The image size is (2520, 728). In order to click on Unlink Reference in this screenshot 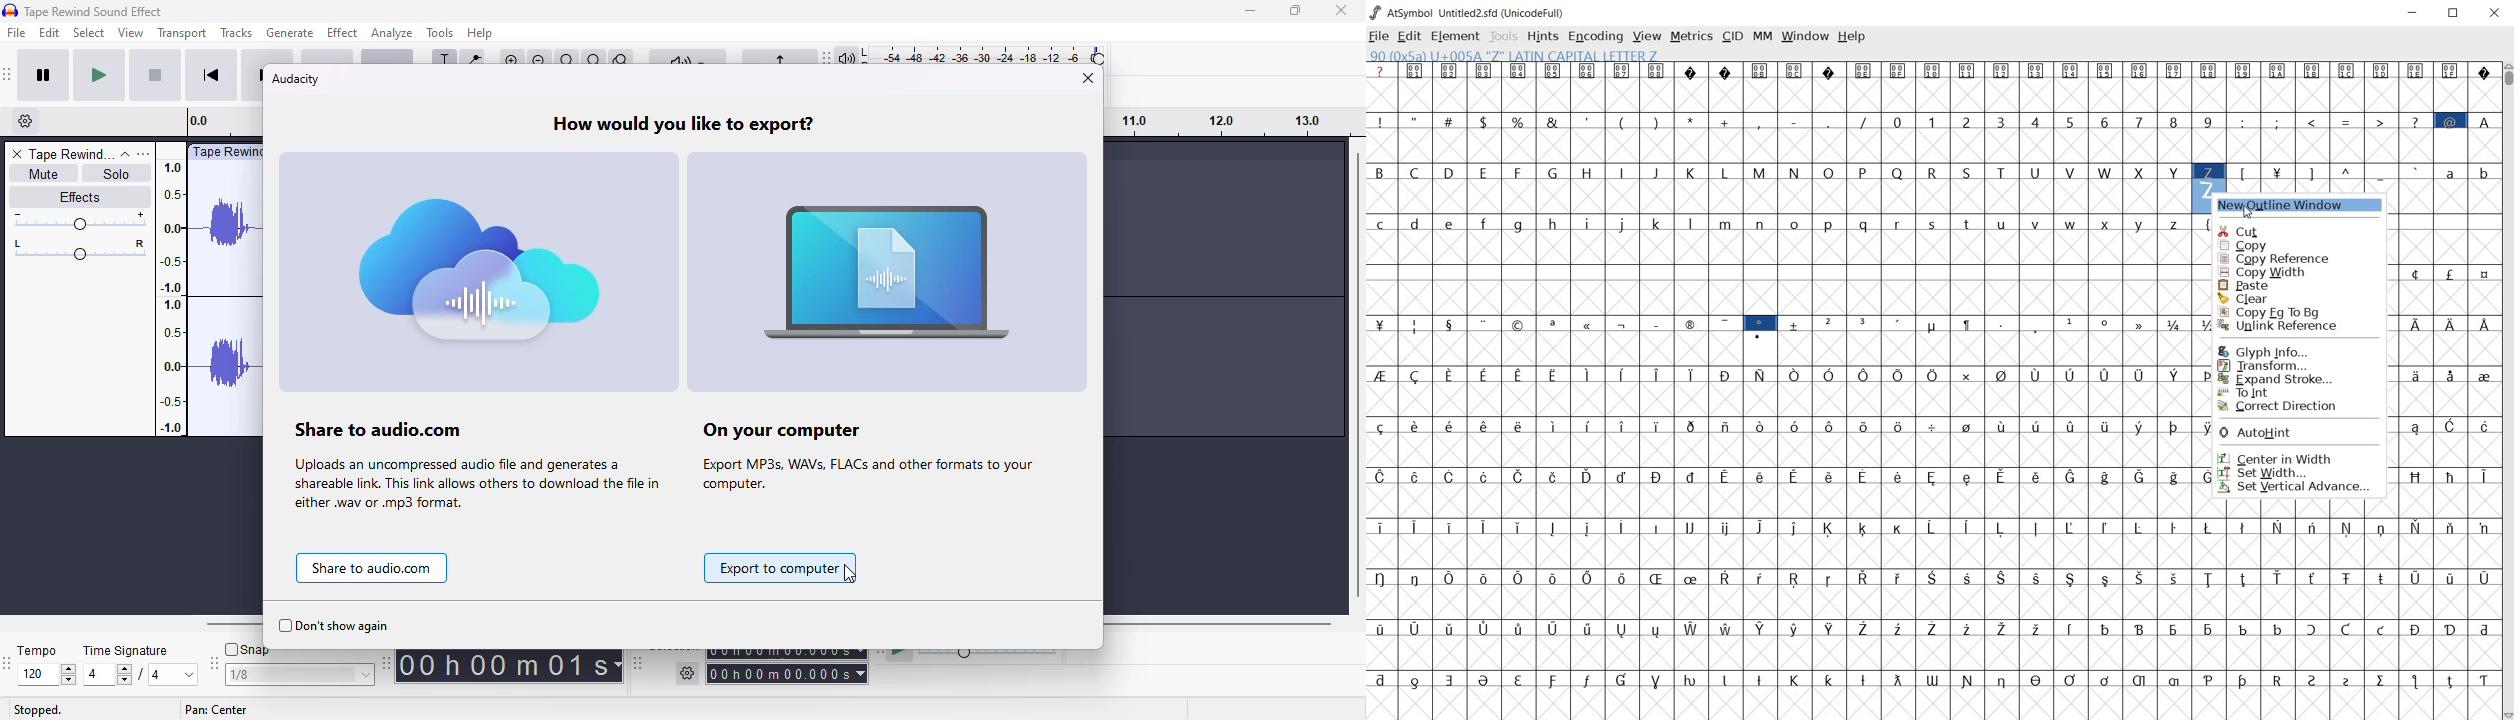, I will do `click(2282, 327)`.